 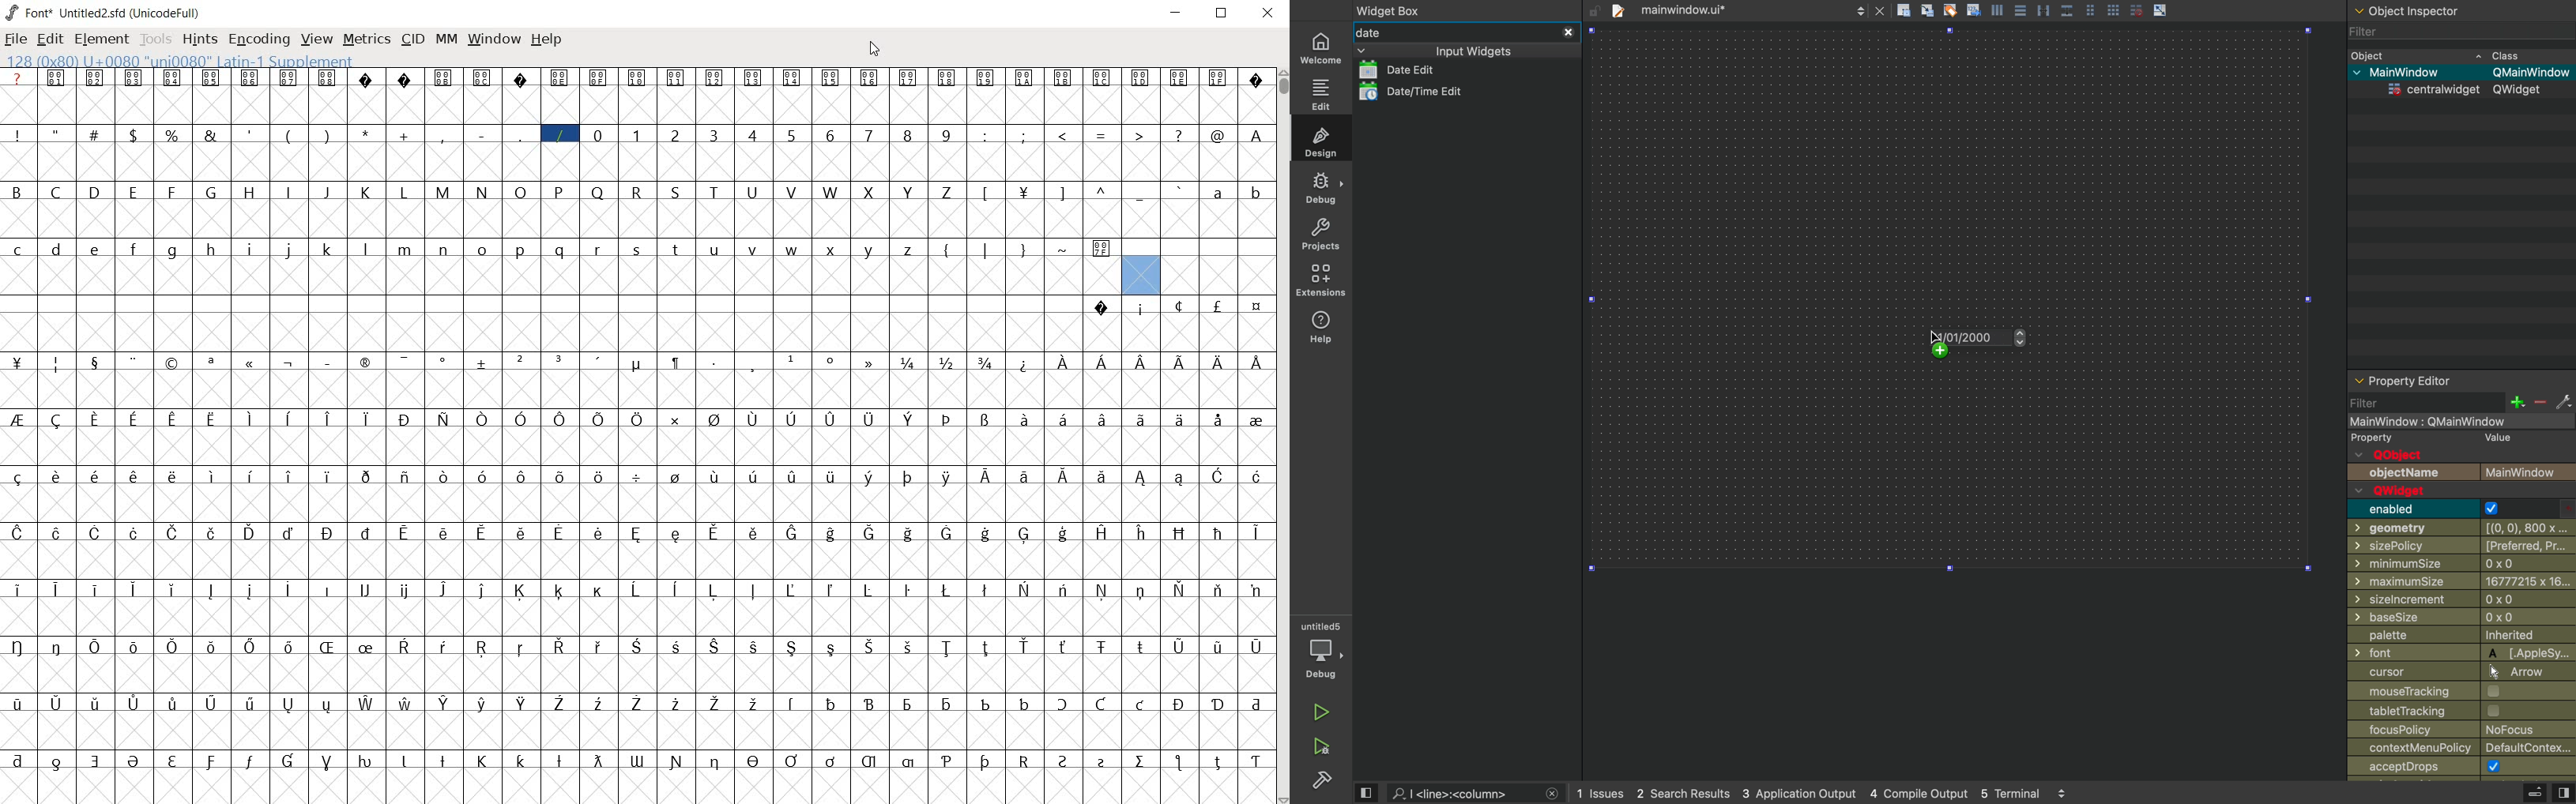 What do you see at coordinates (2540, 402) in the screenshot?
I see `minus` at bounding box center [2540, 402].